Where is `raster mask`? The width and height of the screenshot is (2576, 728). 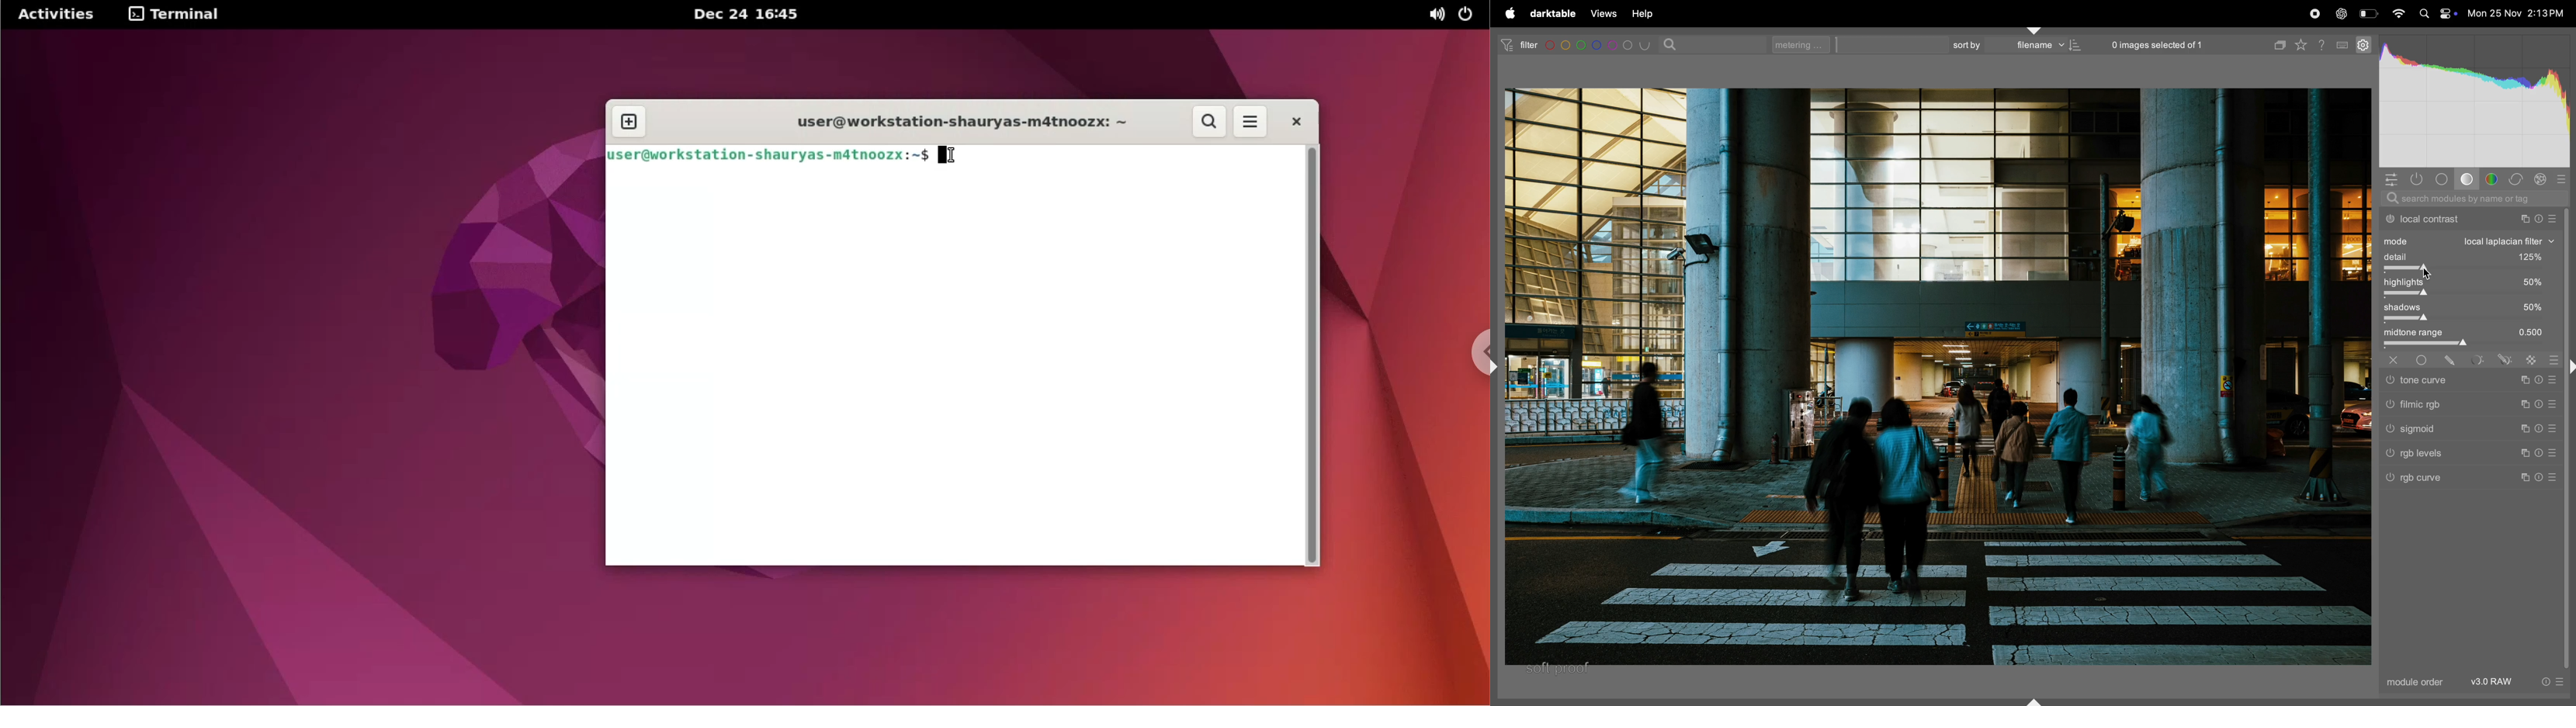 raster mask is located at coordinates (2533, 359).